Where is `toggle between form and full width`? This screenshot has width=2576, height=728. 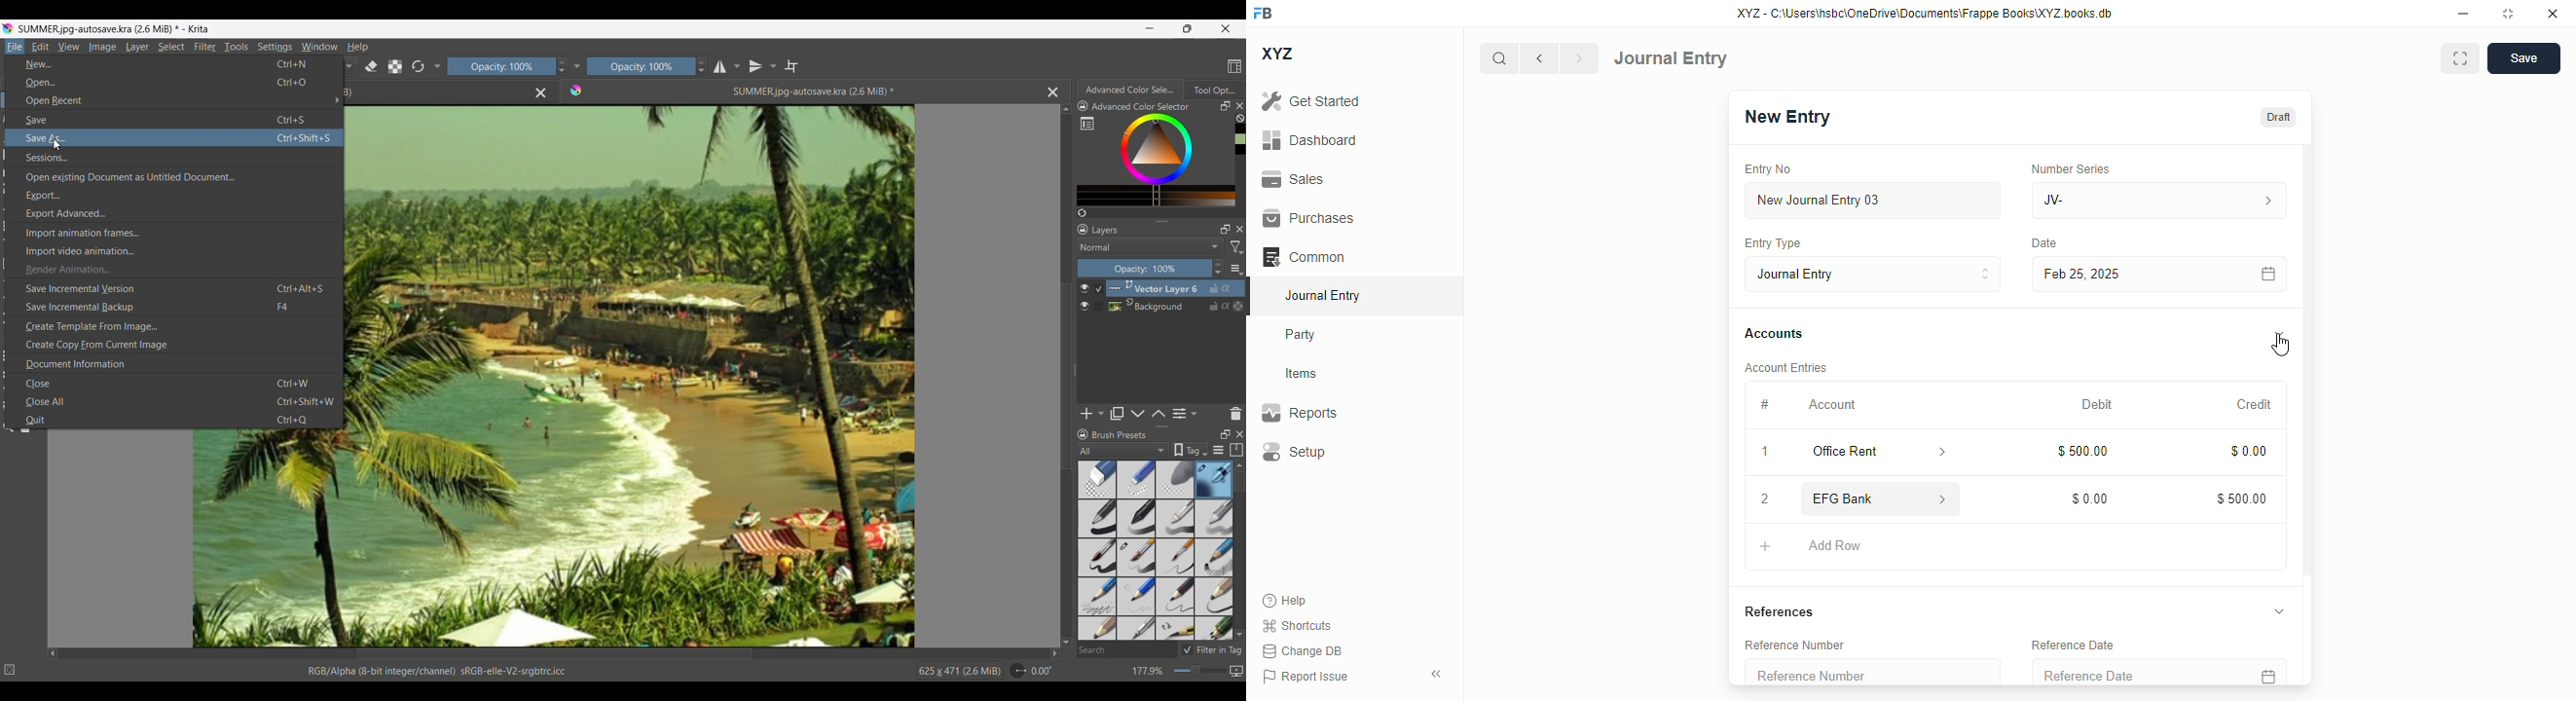 toggle between form and full width is located at coordinates (2461, 58).